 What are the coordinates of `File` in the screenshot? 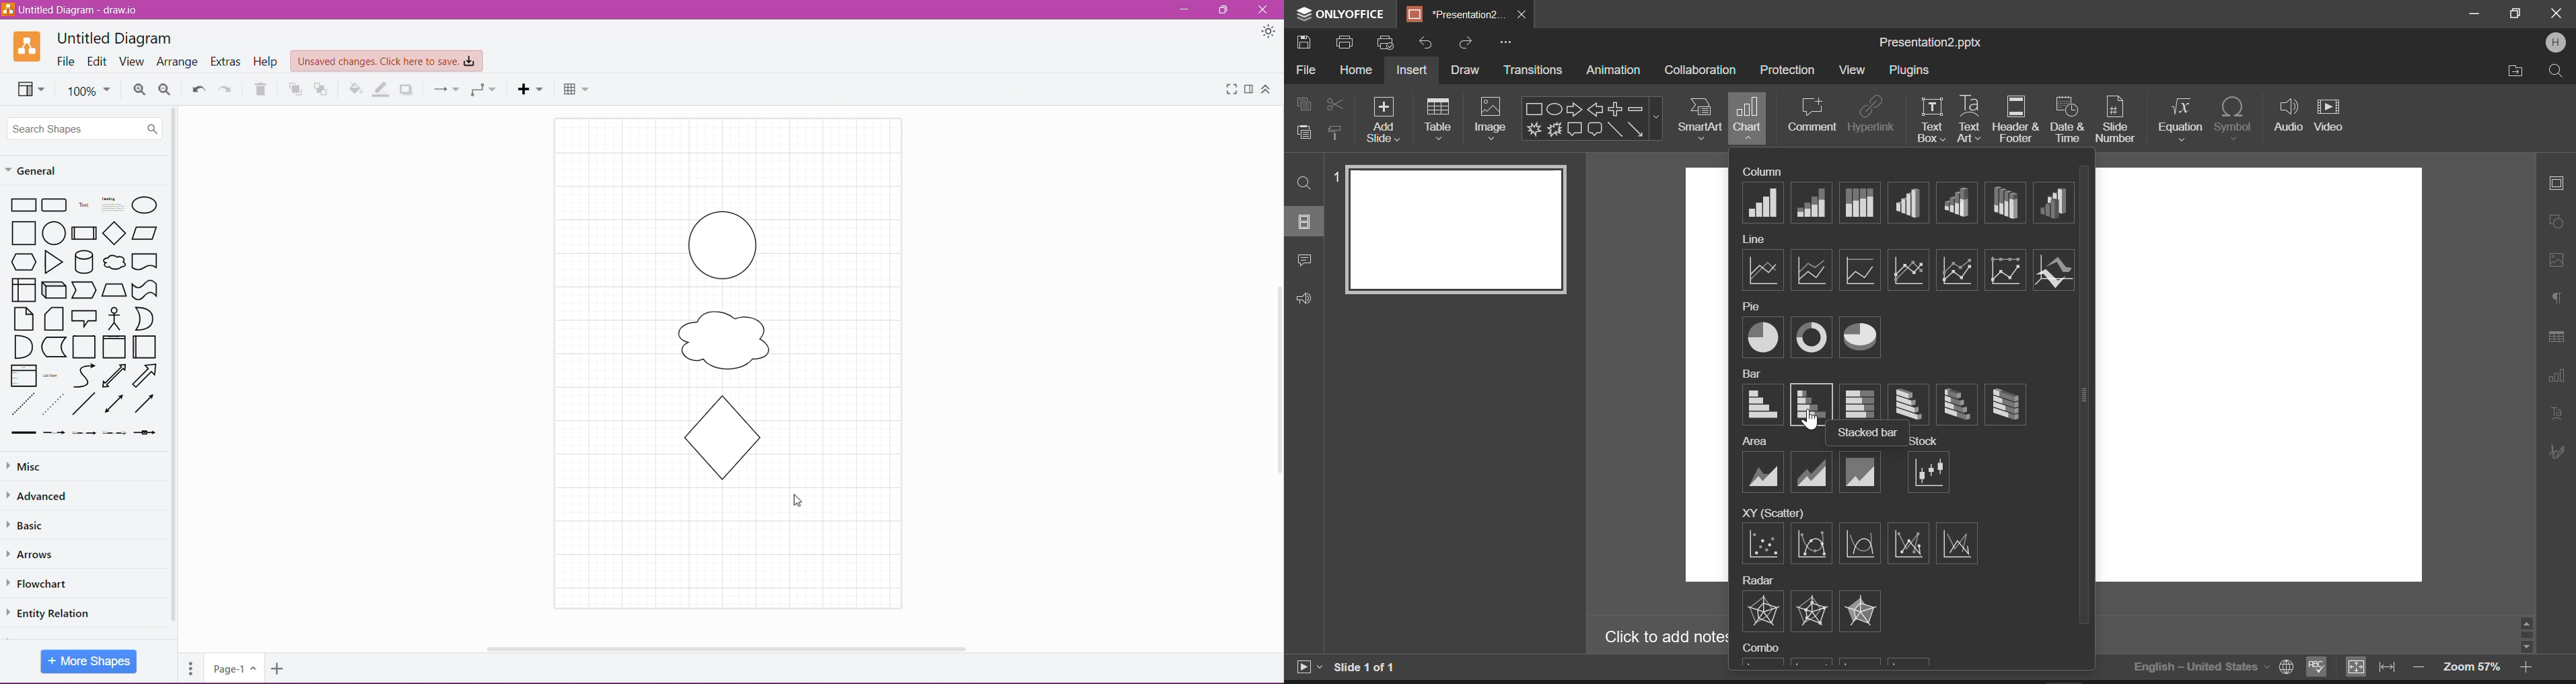 It's located at (1304, 73).